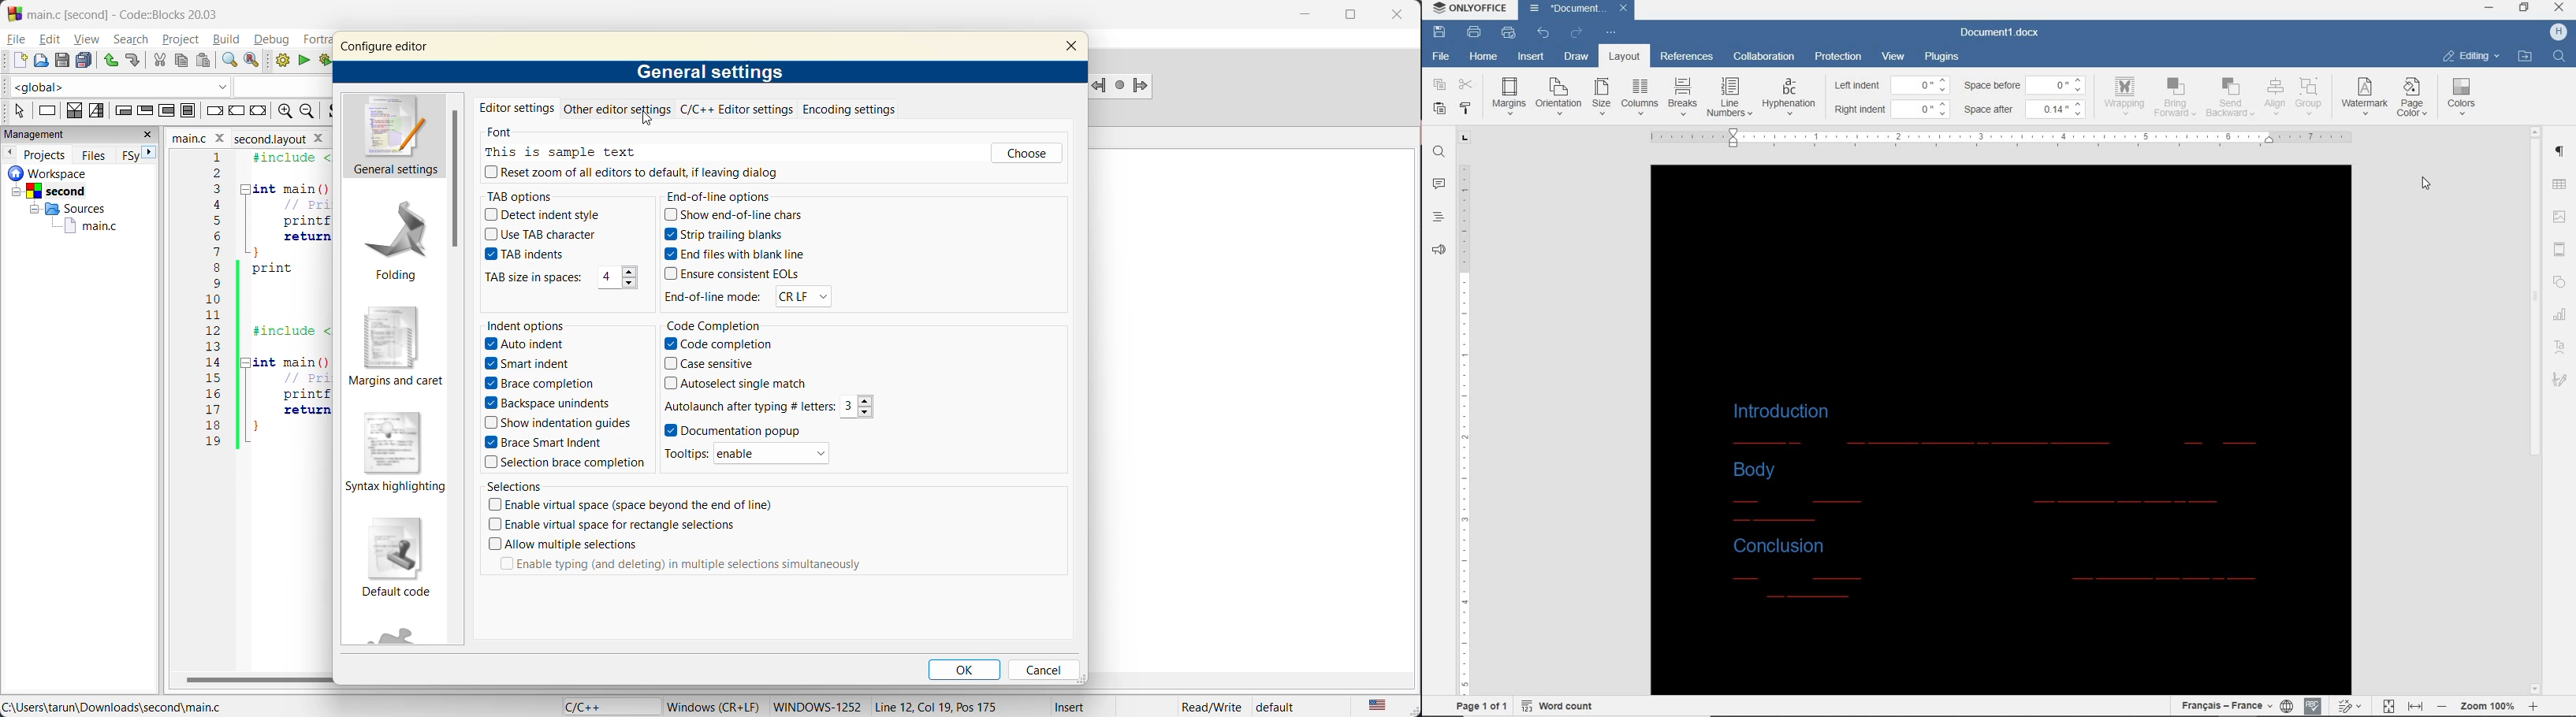 The image size is (2576, 728). What do you see at coordinates (714, 706) in the screenshot?
I see `windows (CR+LF)` at bounding box center [714, 706].